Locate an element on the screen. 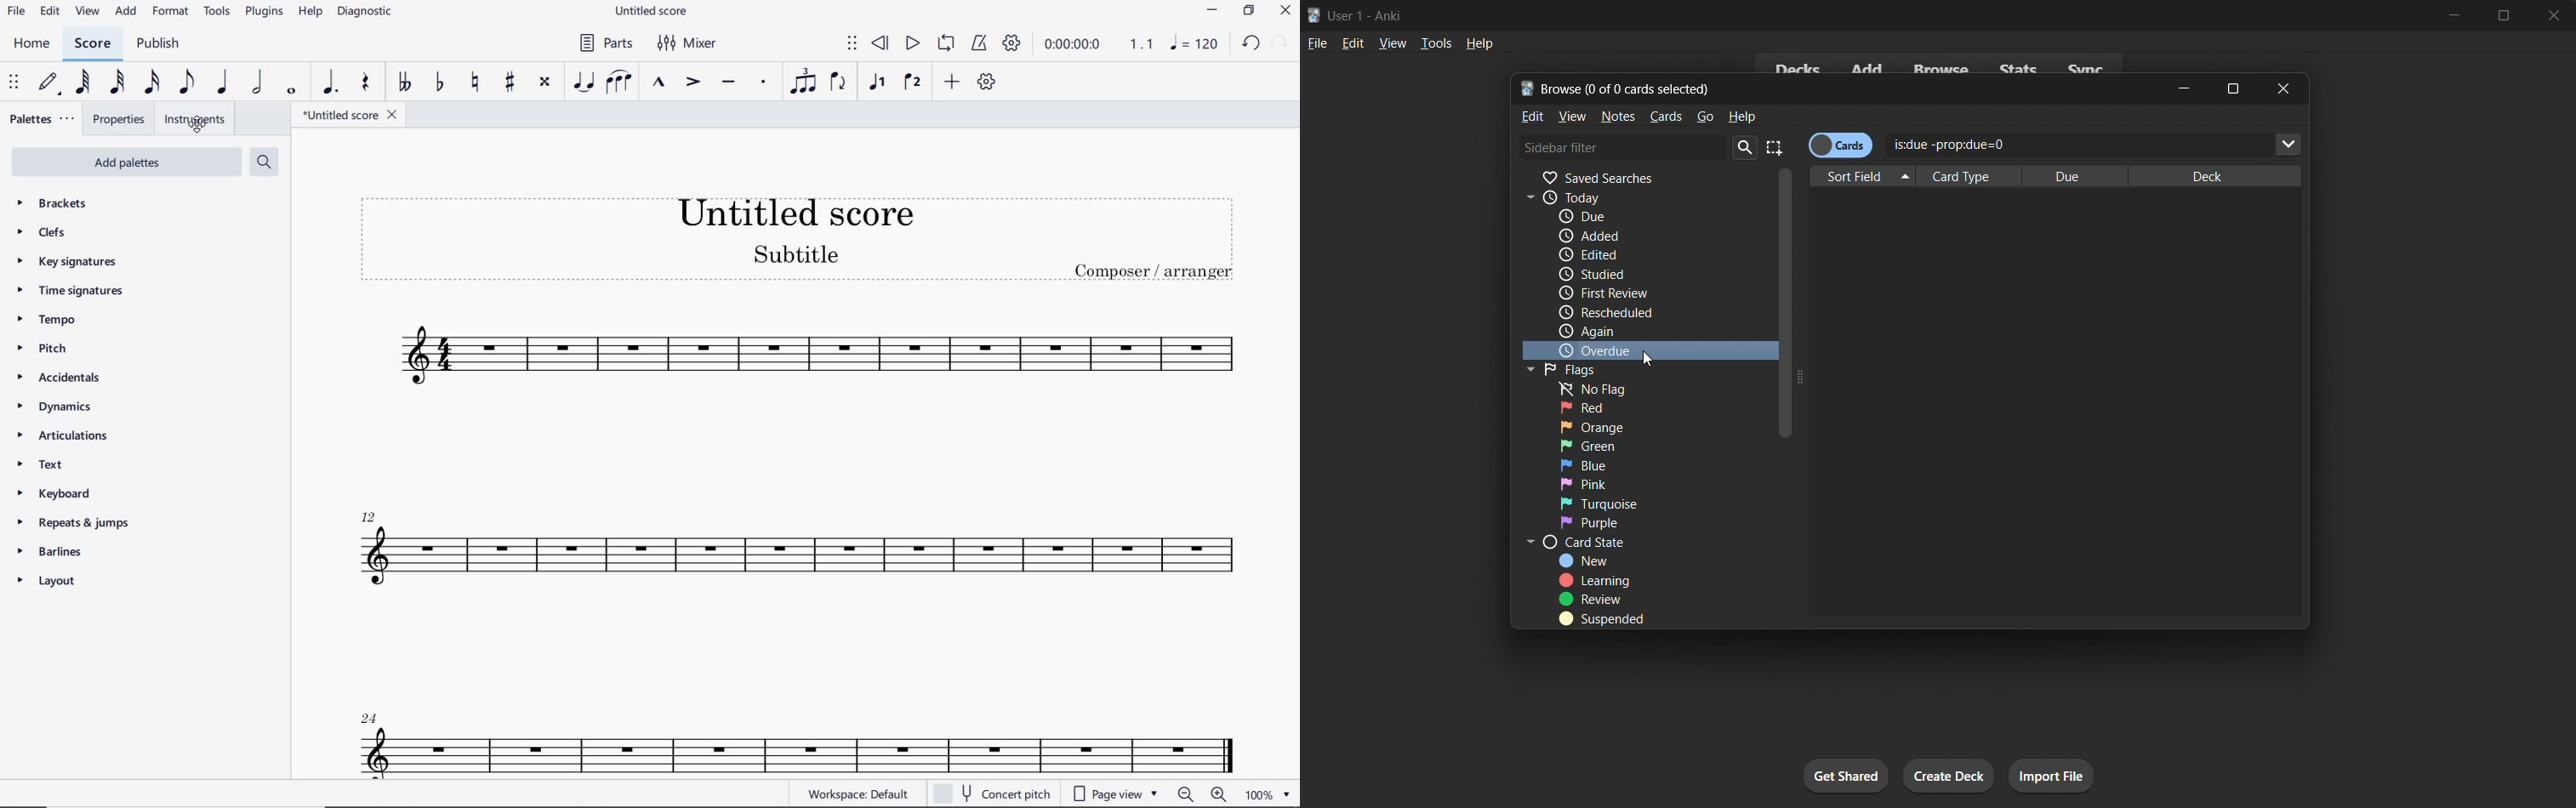 The height and width of the screenshot is (812, 2576). ADD is located at coordinates (953, 82).